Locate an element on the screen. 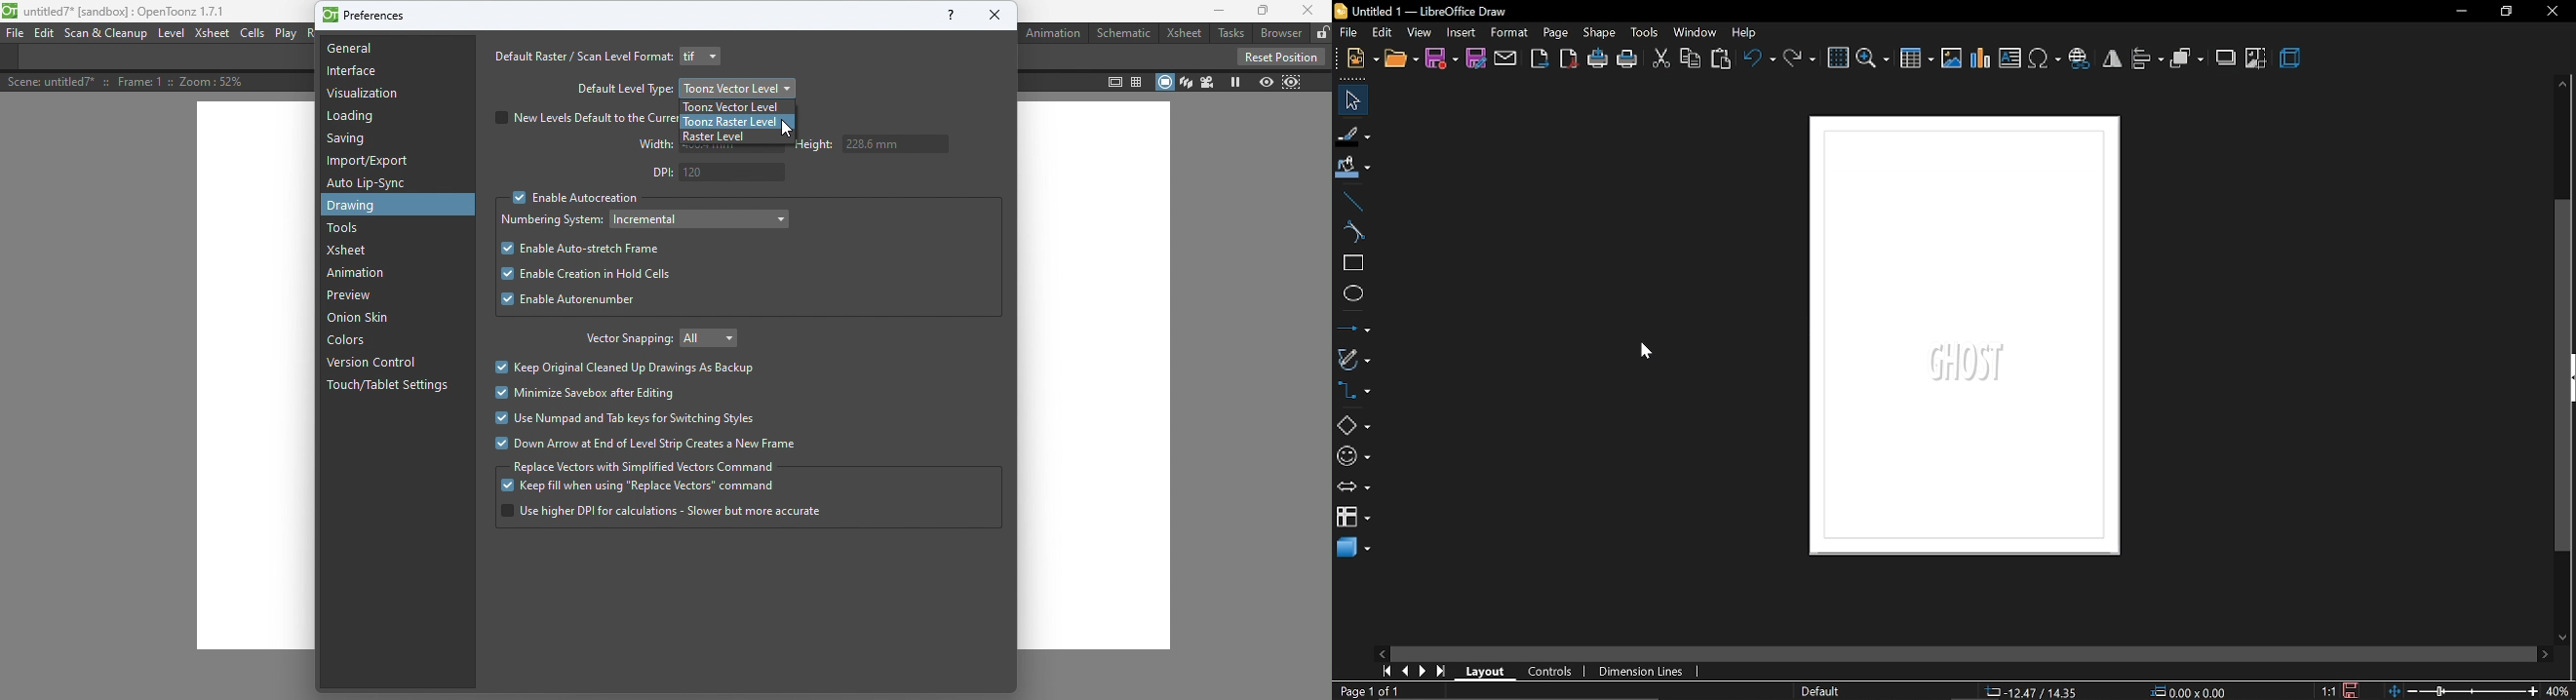  Browser is located at coordinates (1279, 33).